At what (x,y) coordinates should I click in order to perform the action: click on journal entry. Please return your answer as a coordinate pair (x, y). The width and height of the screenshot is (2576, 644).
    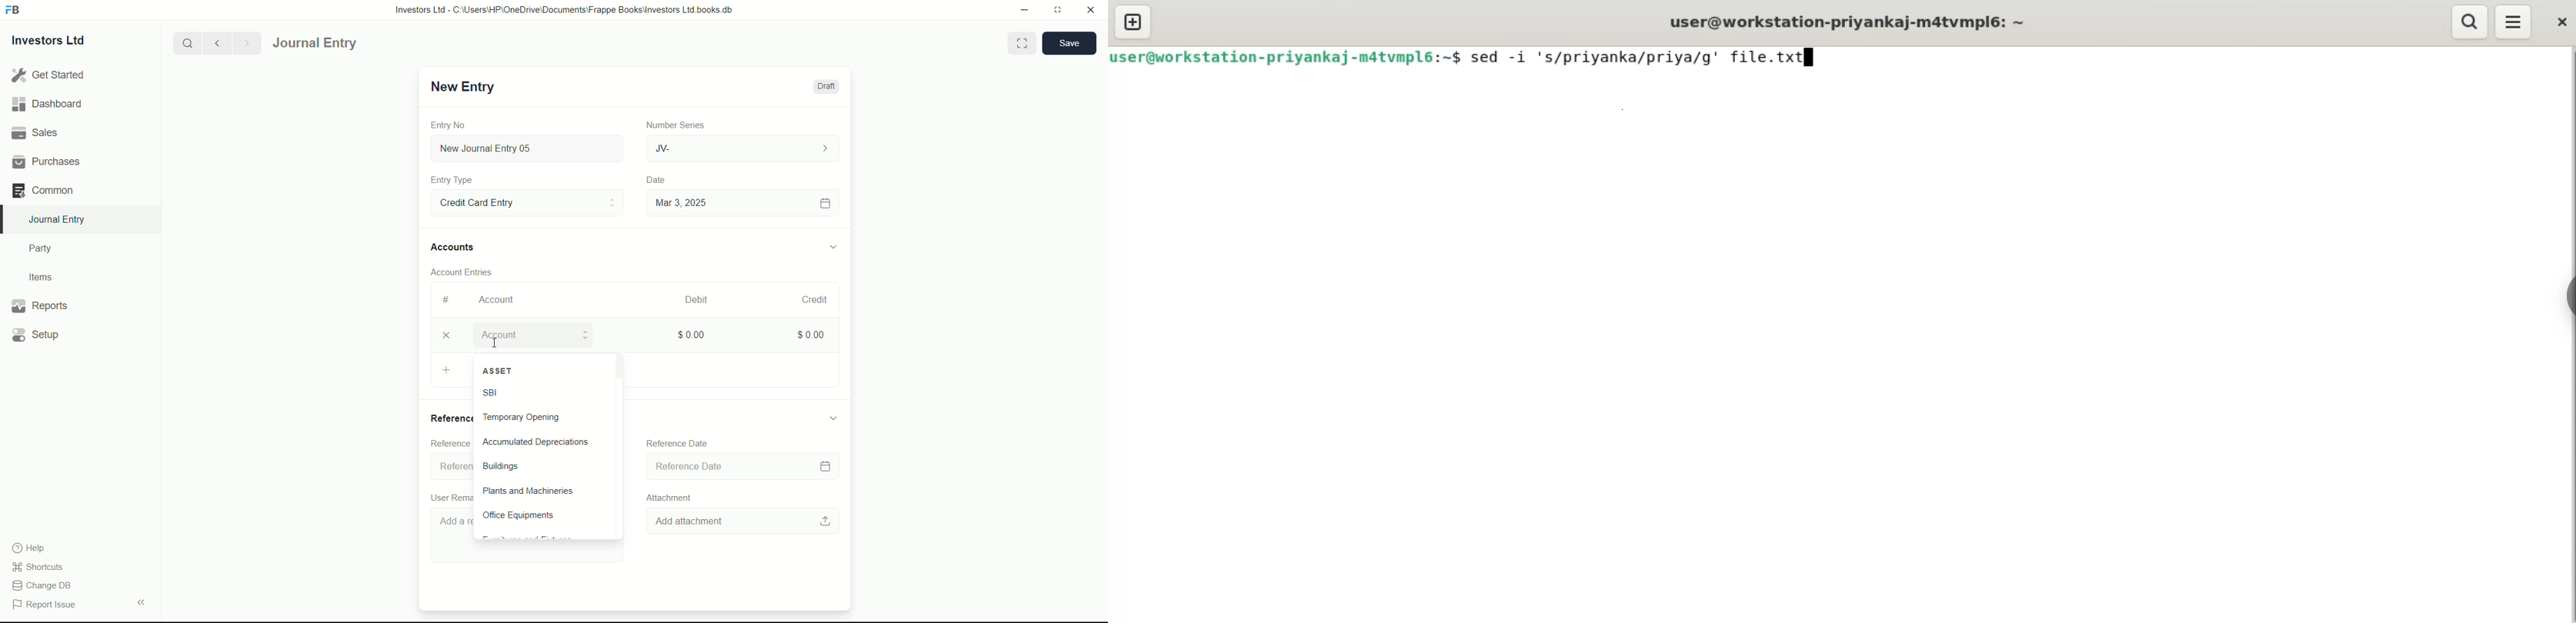
    Looking at the image, I should click on (348, 43).